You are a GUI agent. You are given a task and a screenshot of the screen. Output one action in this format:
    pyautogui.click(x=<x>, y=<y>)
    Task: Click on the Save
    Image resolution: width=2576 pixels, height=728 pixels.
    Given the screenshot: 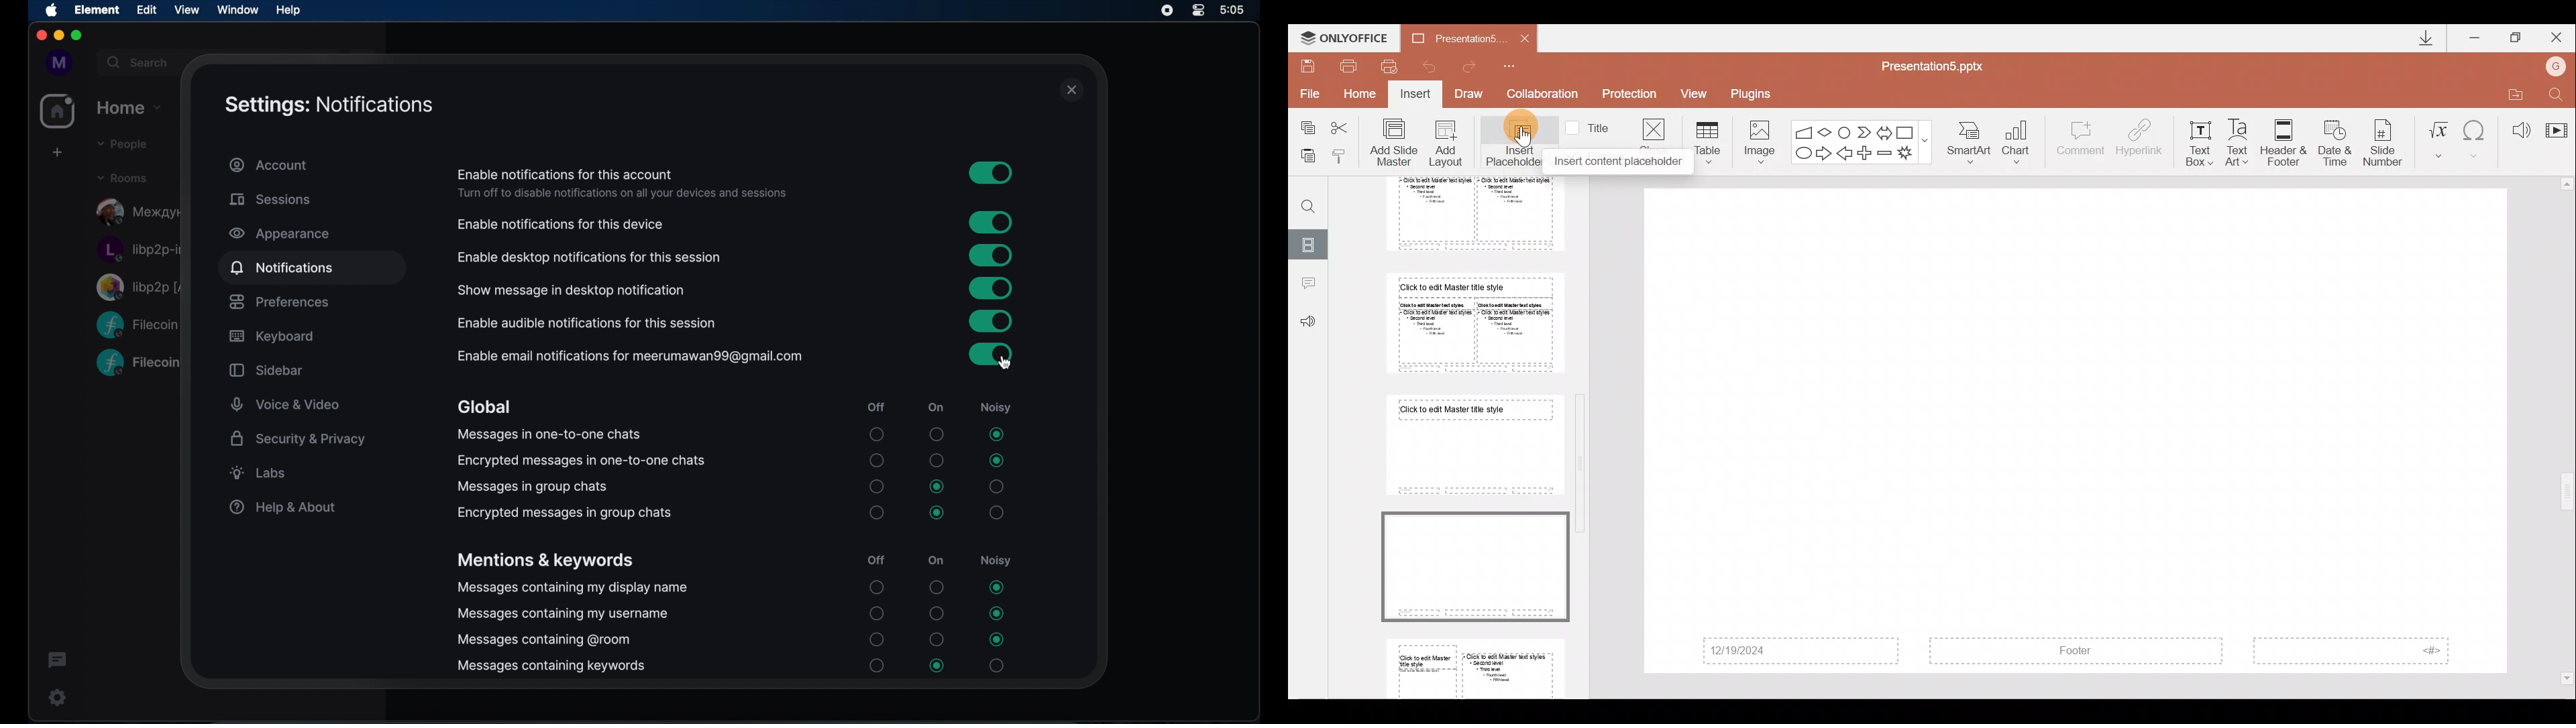 What is the action you would take?
    pyautogui.click(x=1308, y=64)
    